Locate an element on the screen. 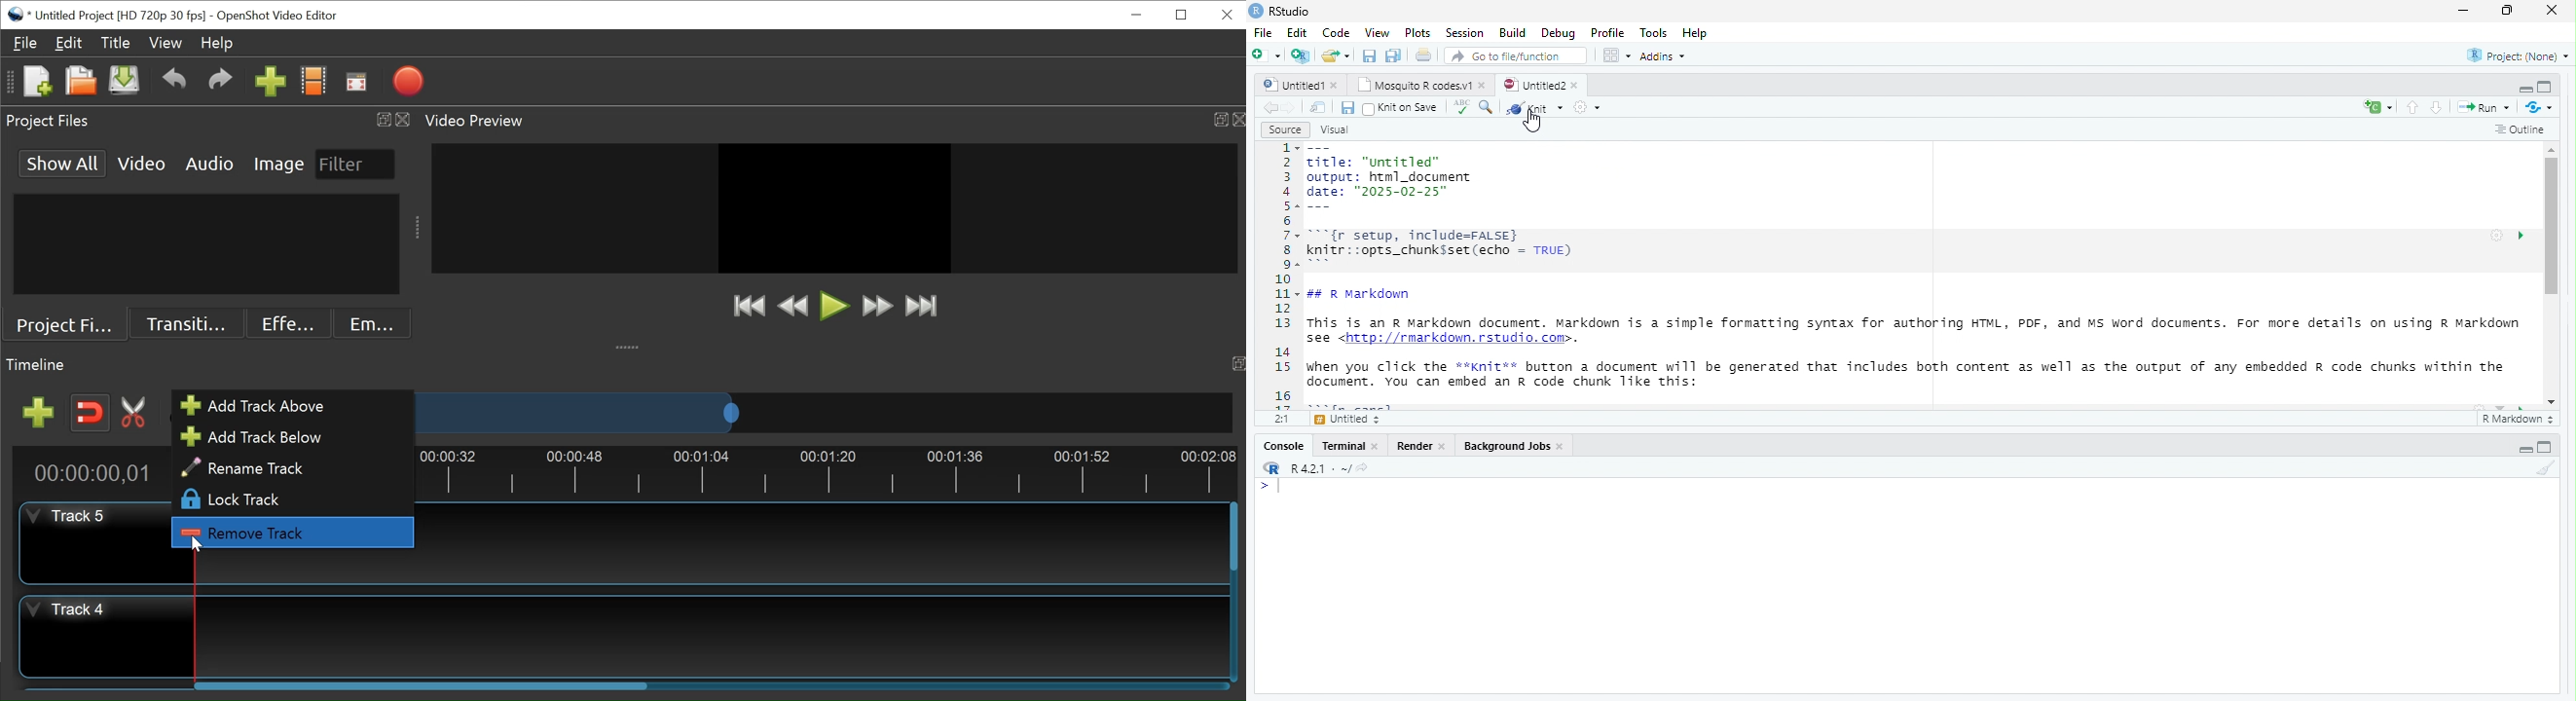 Image resolution: width=2576 pixels, height=728 pixels. up is located at coordinates (2413, 107).